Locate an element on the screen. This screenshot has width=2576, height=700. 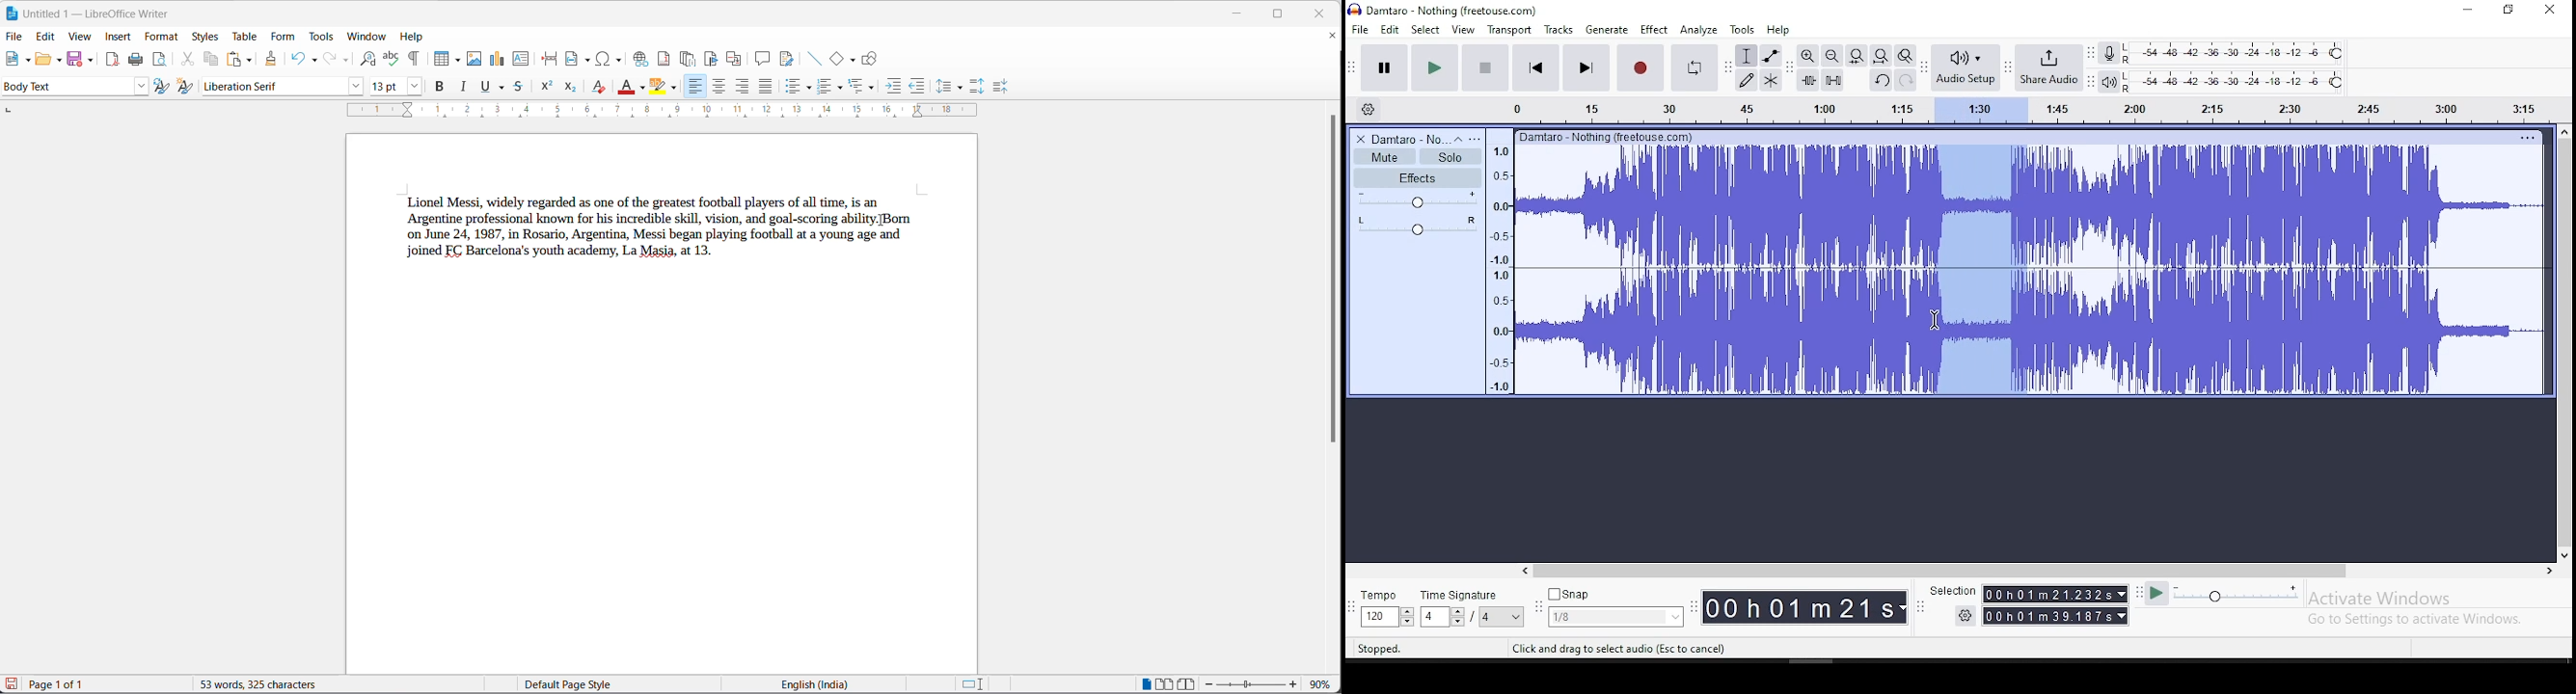
book view is located at coordinates (1187, 685).